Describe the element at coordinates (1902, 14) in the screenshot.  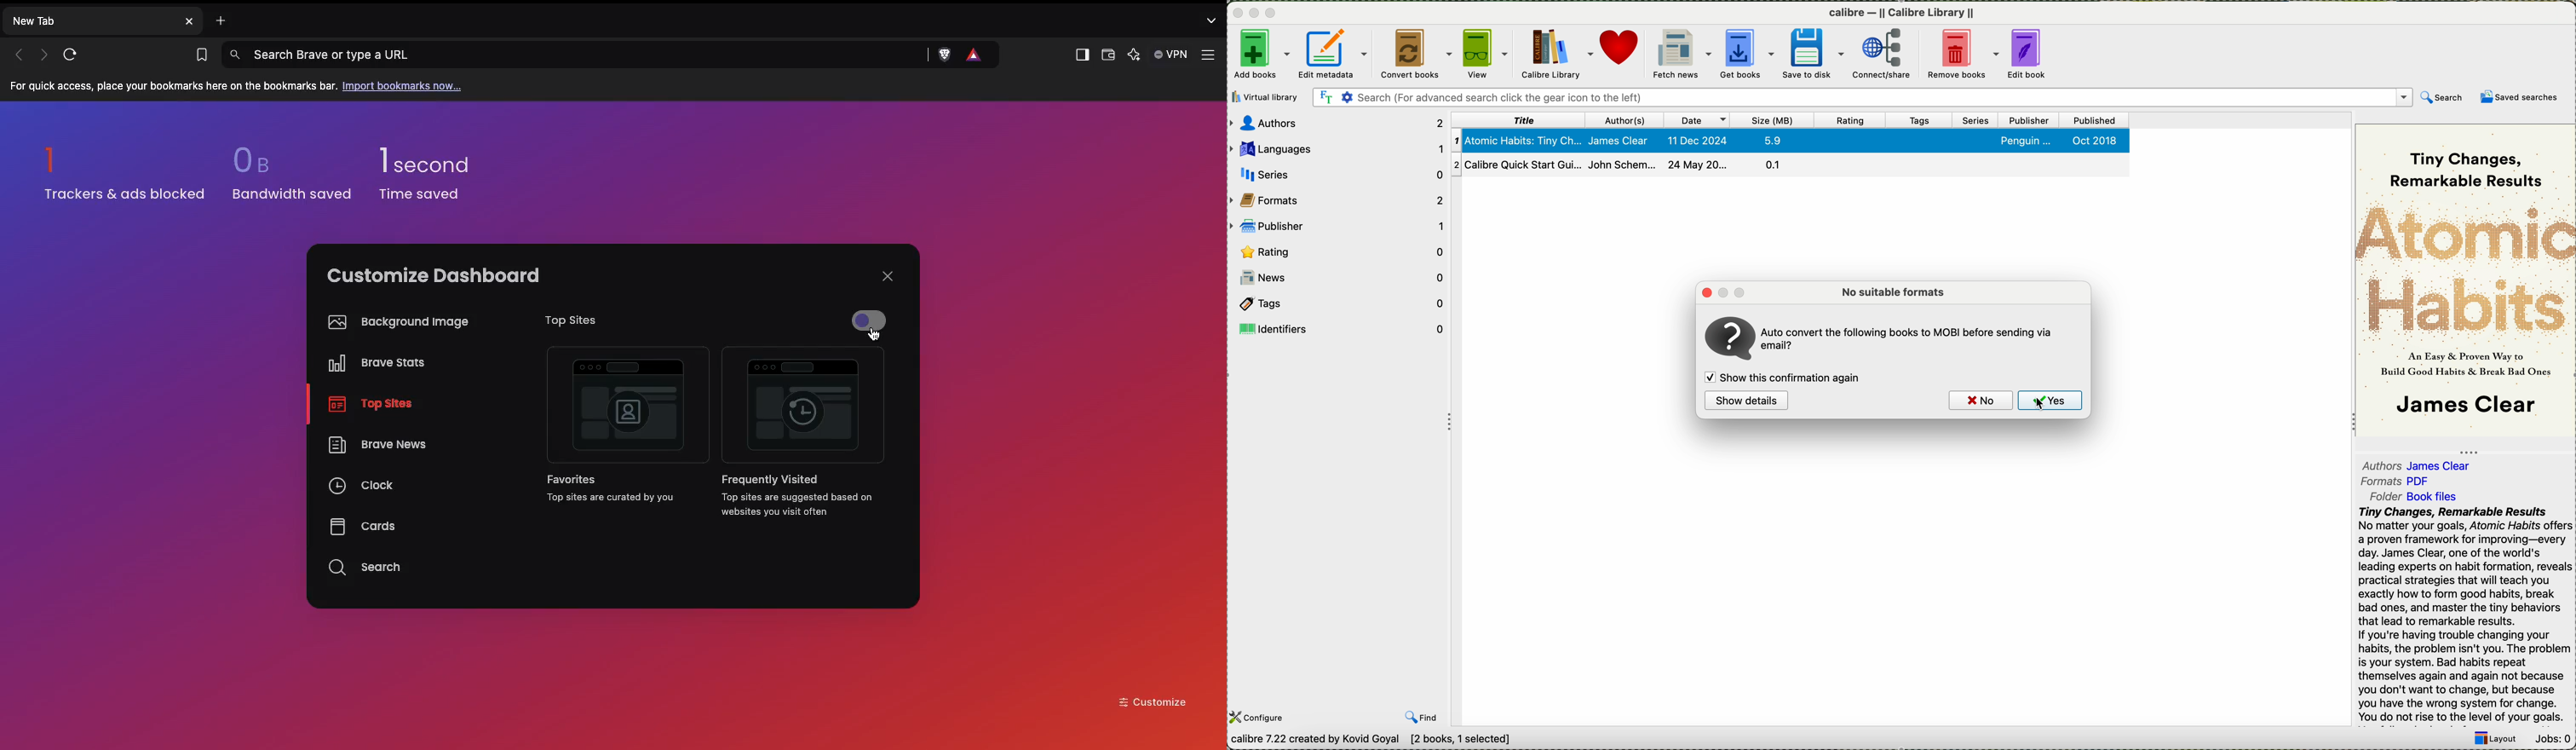
I see `calibre` at that location.